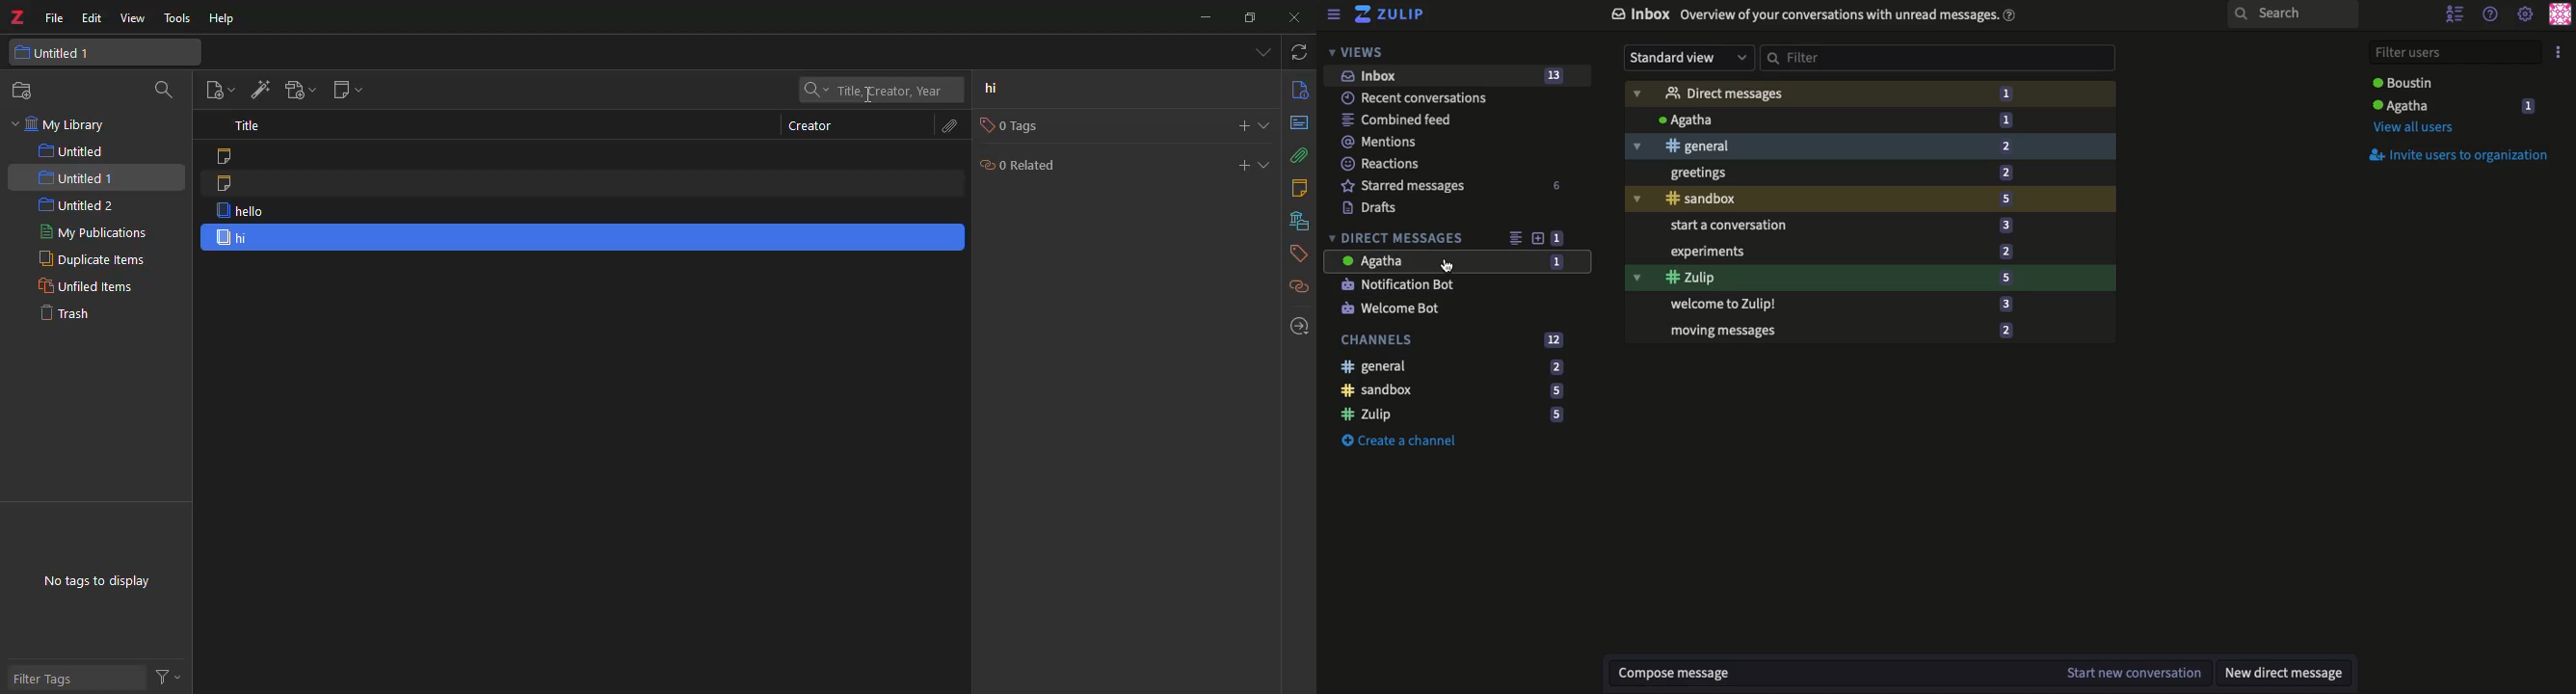 The width and height of the screenshot is (2576, 700). What do you see at coordinates (2454, 15) in the screenshot?
I see `Hide user list` at bounding box center [2454, 15].